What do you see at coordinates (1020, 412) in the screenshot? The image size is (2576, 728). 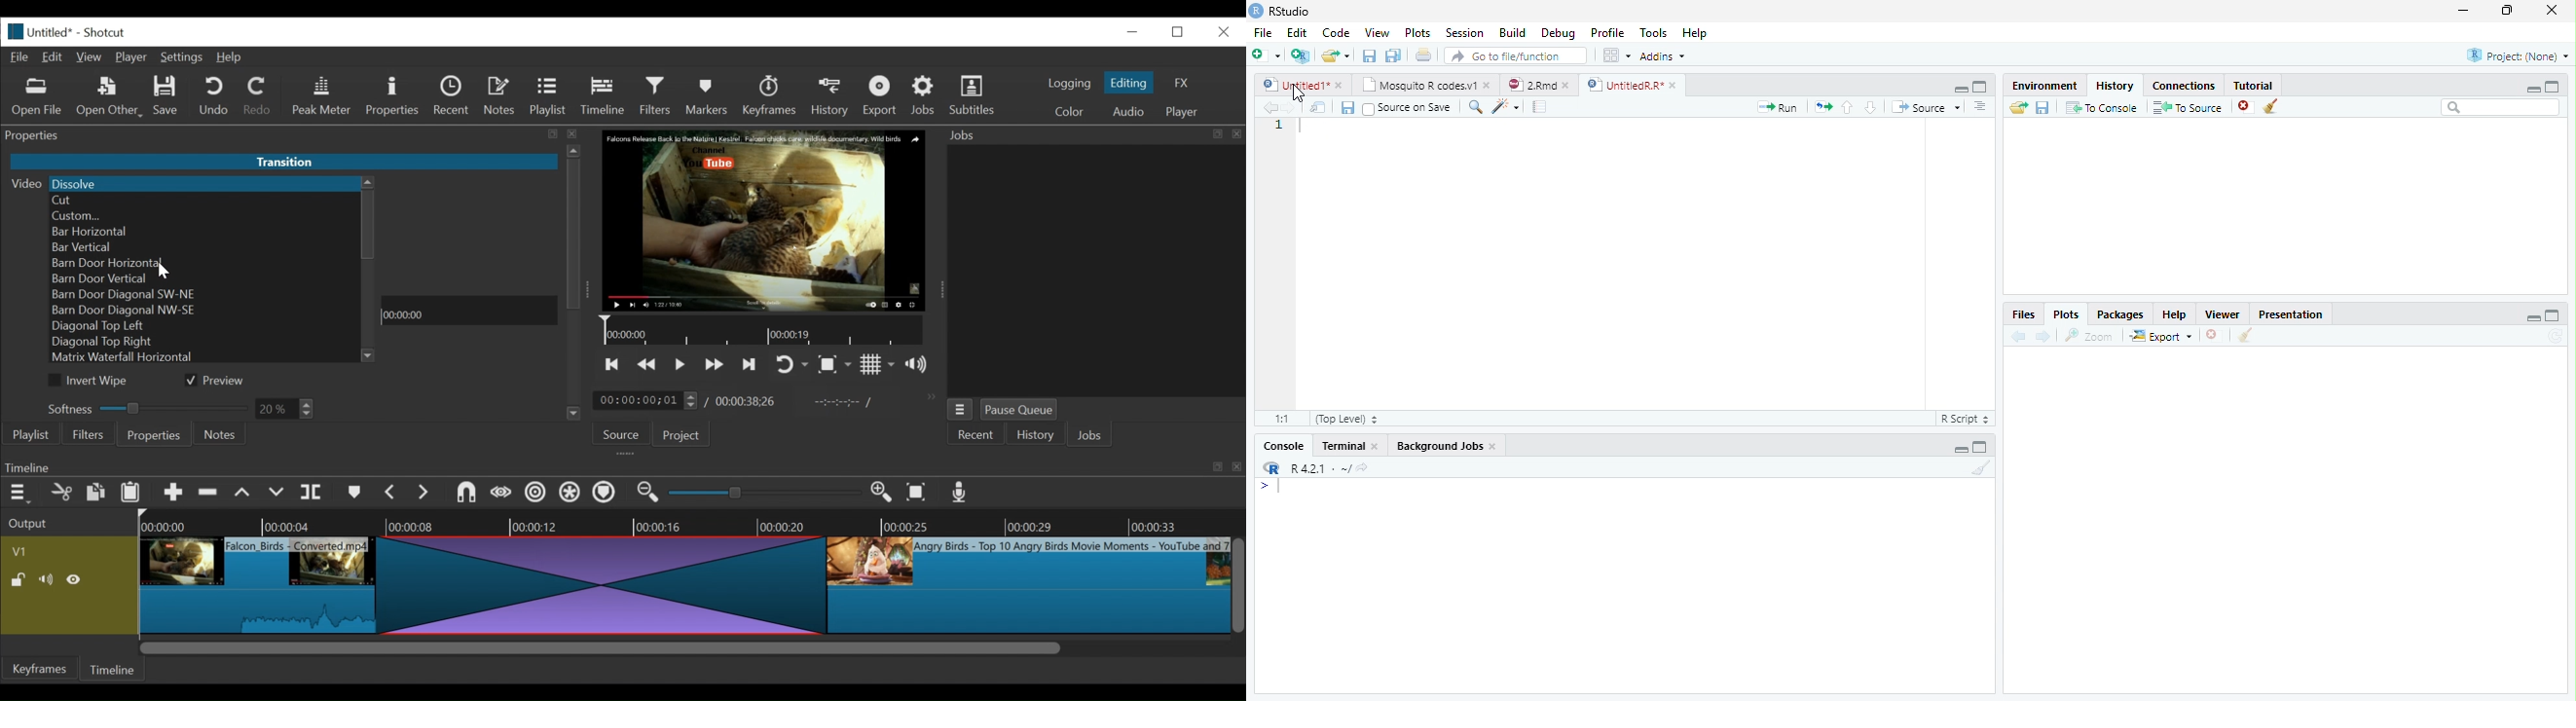 I see `Pause Queue` at bounding box center [1020, 412].